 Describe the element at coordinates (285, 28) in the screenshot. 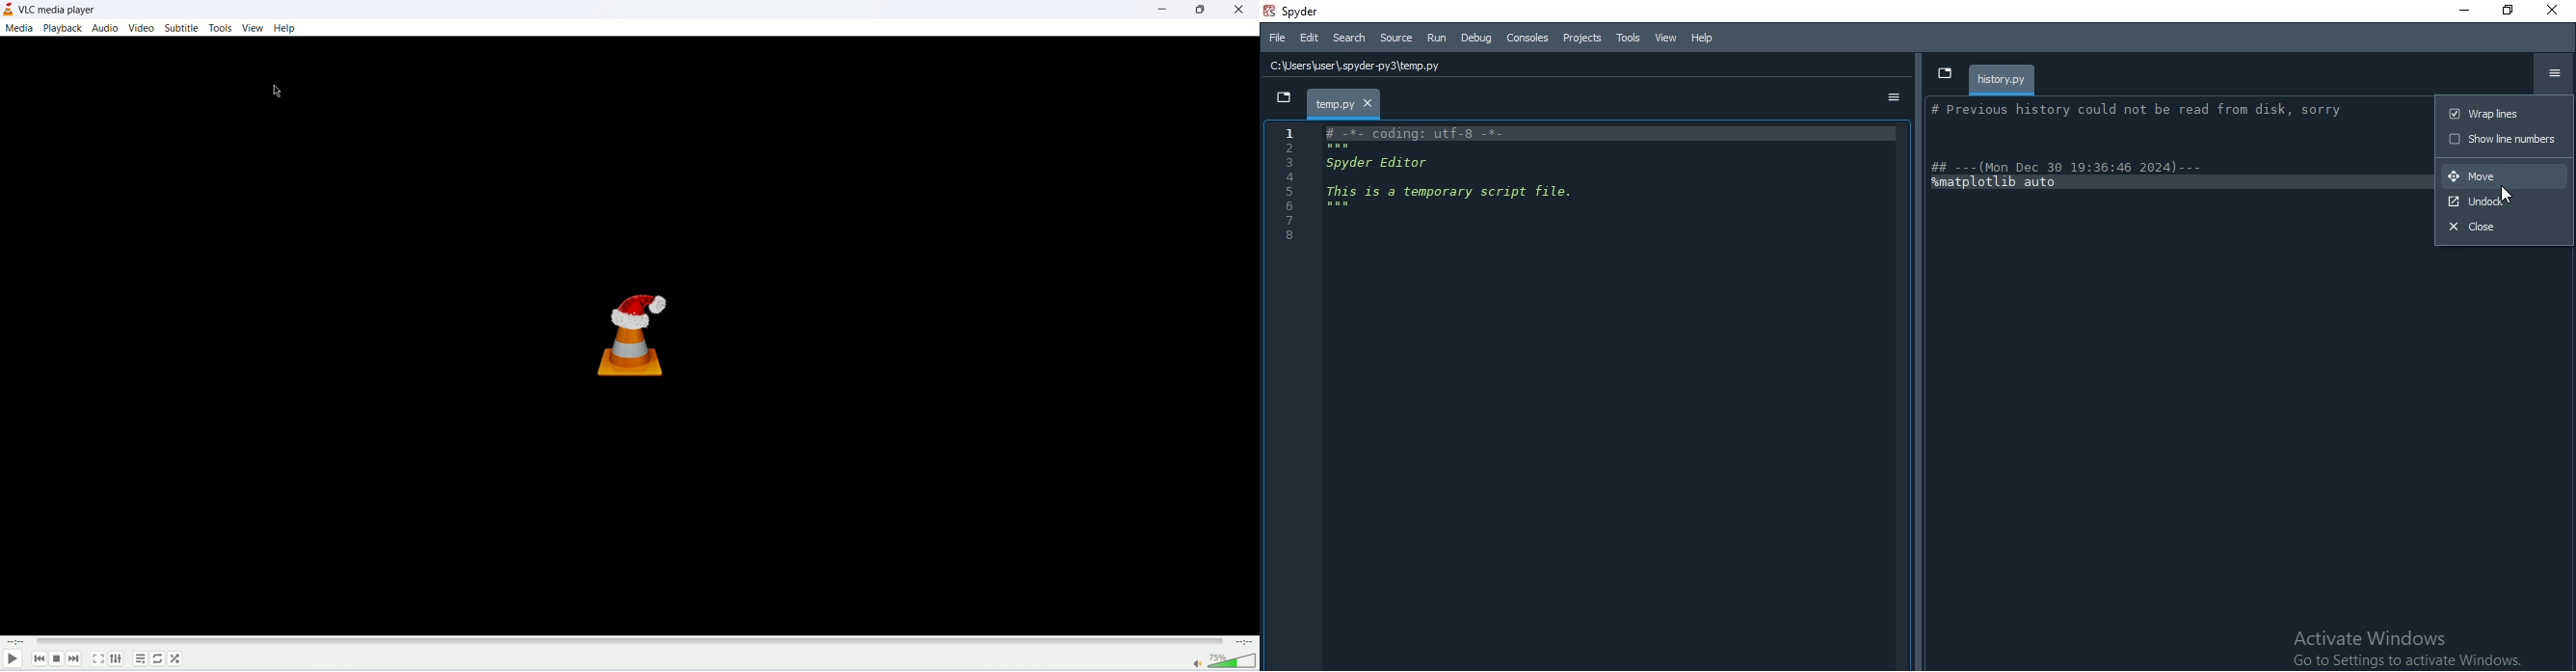

I see `help` at that location.